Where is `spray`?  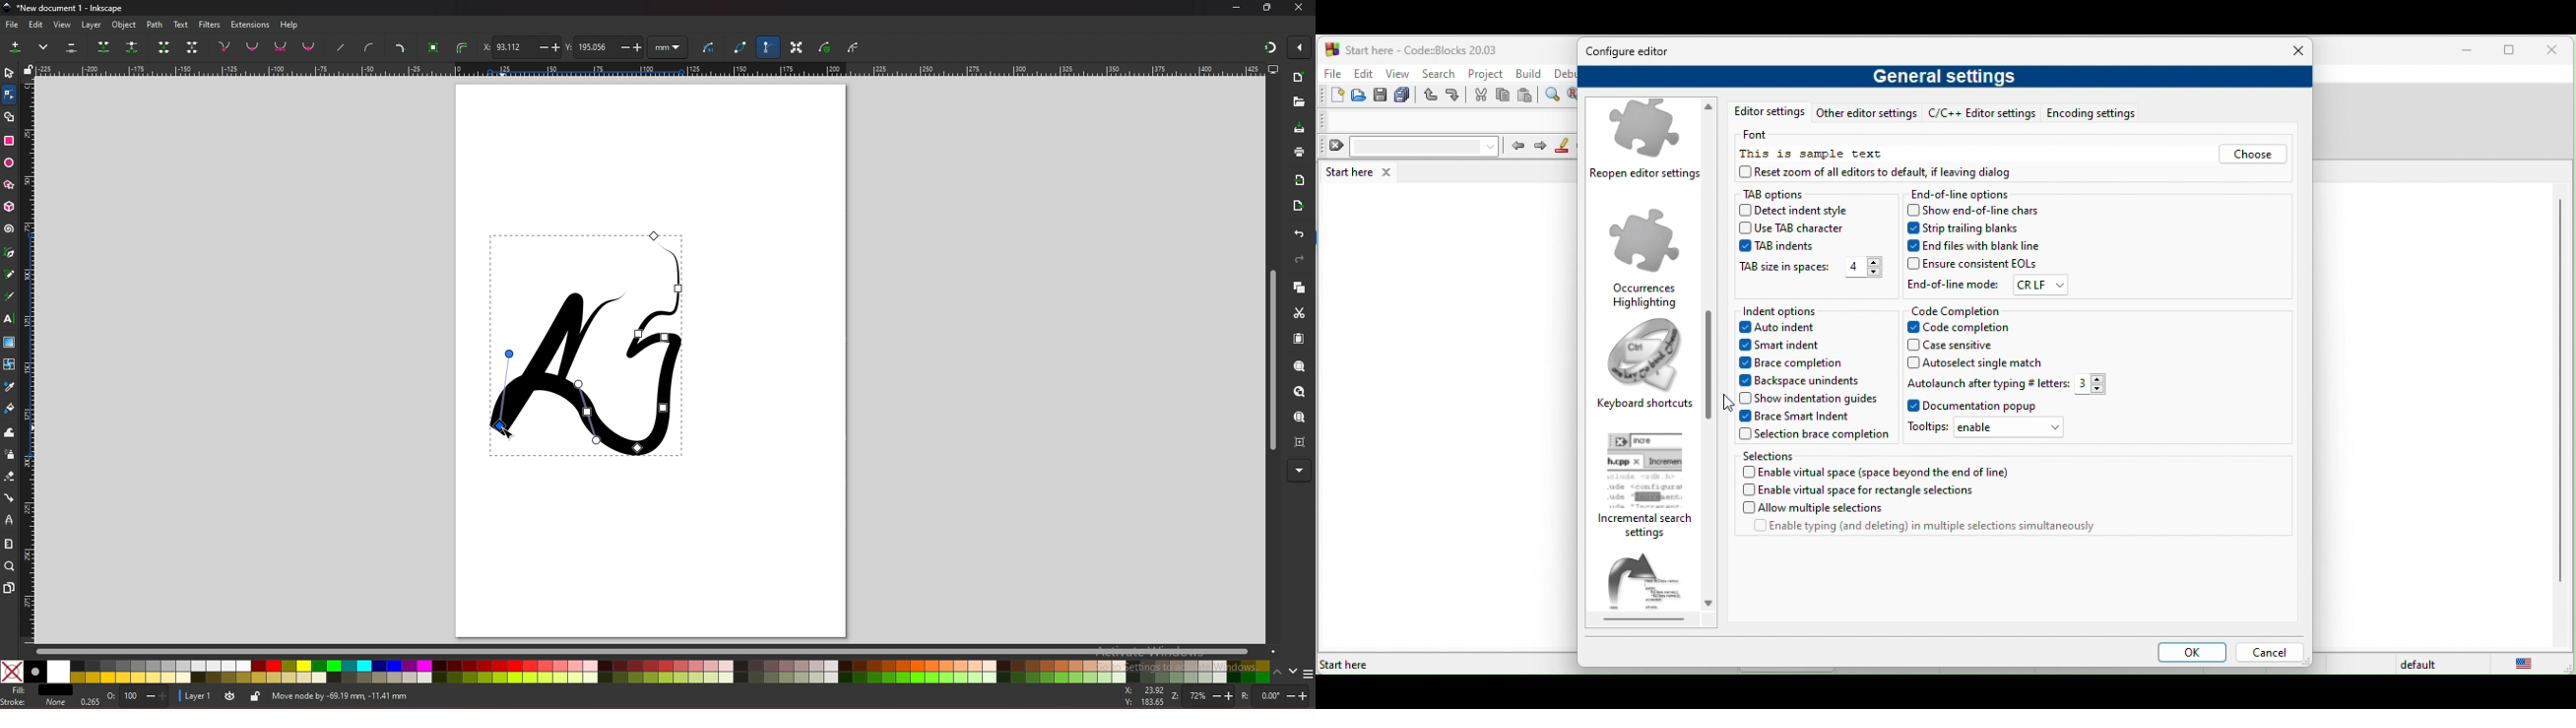 spray is located at coordinates (10, 455).